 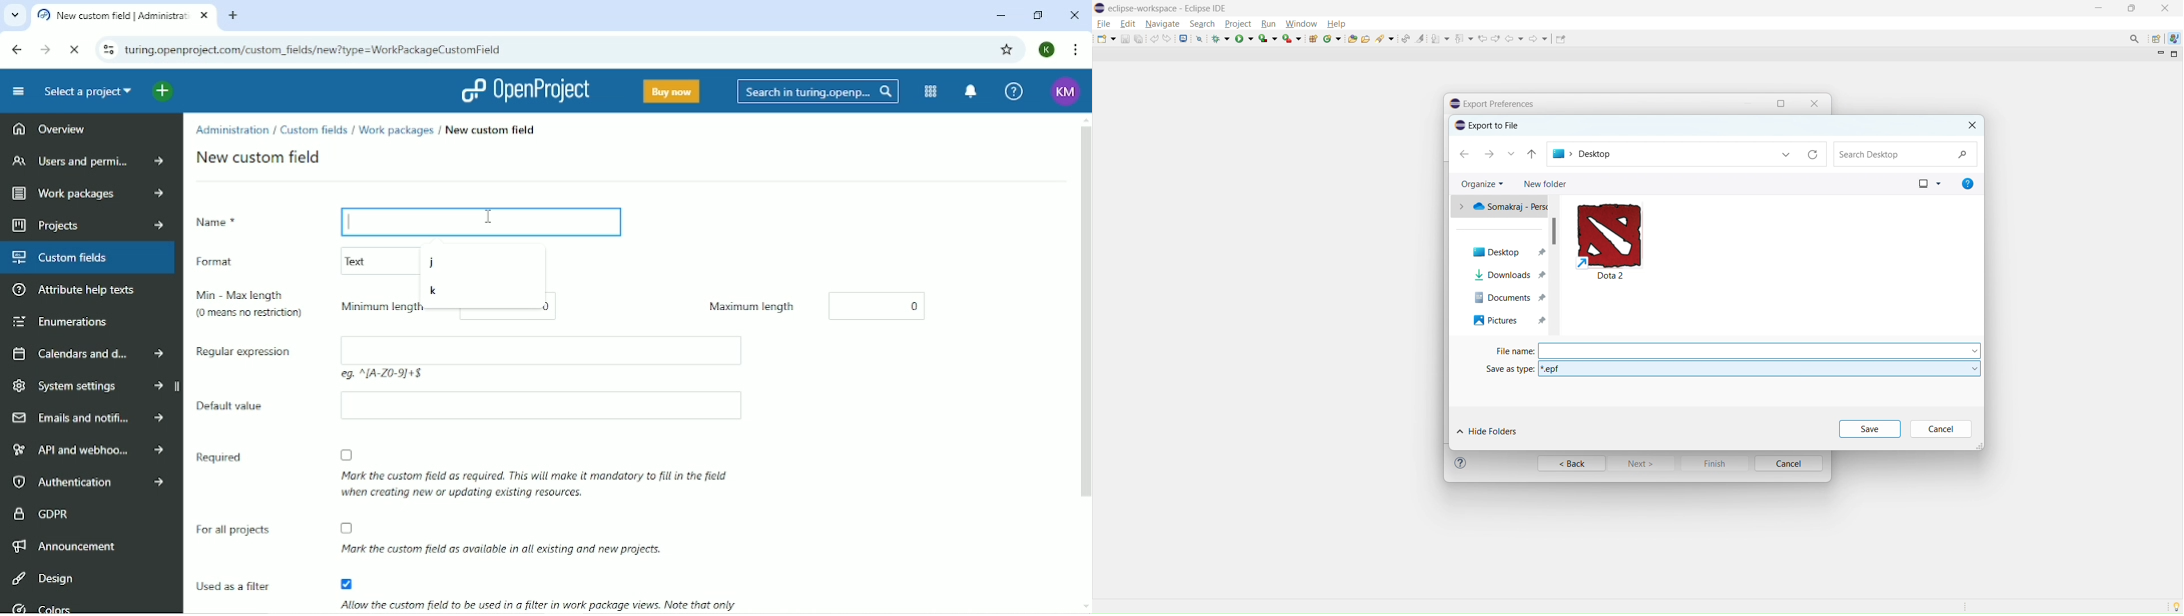 I want to click on window, so click(x=1922, y=184).